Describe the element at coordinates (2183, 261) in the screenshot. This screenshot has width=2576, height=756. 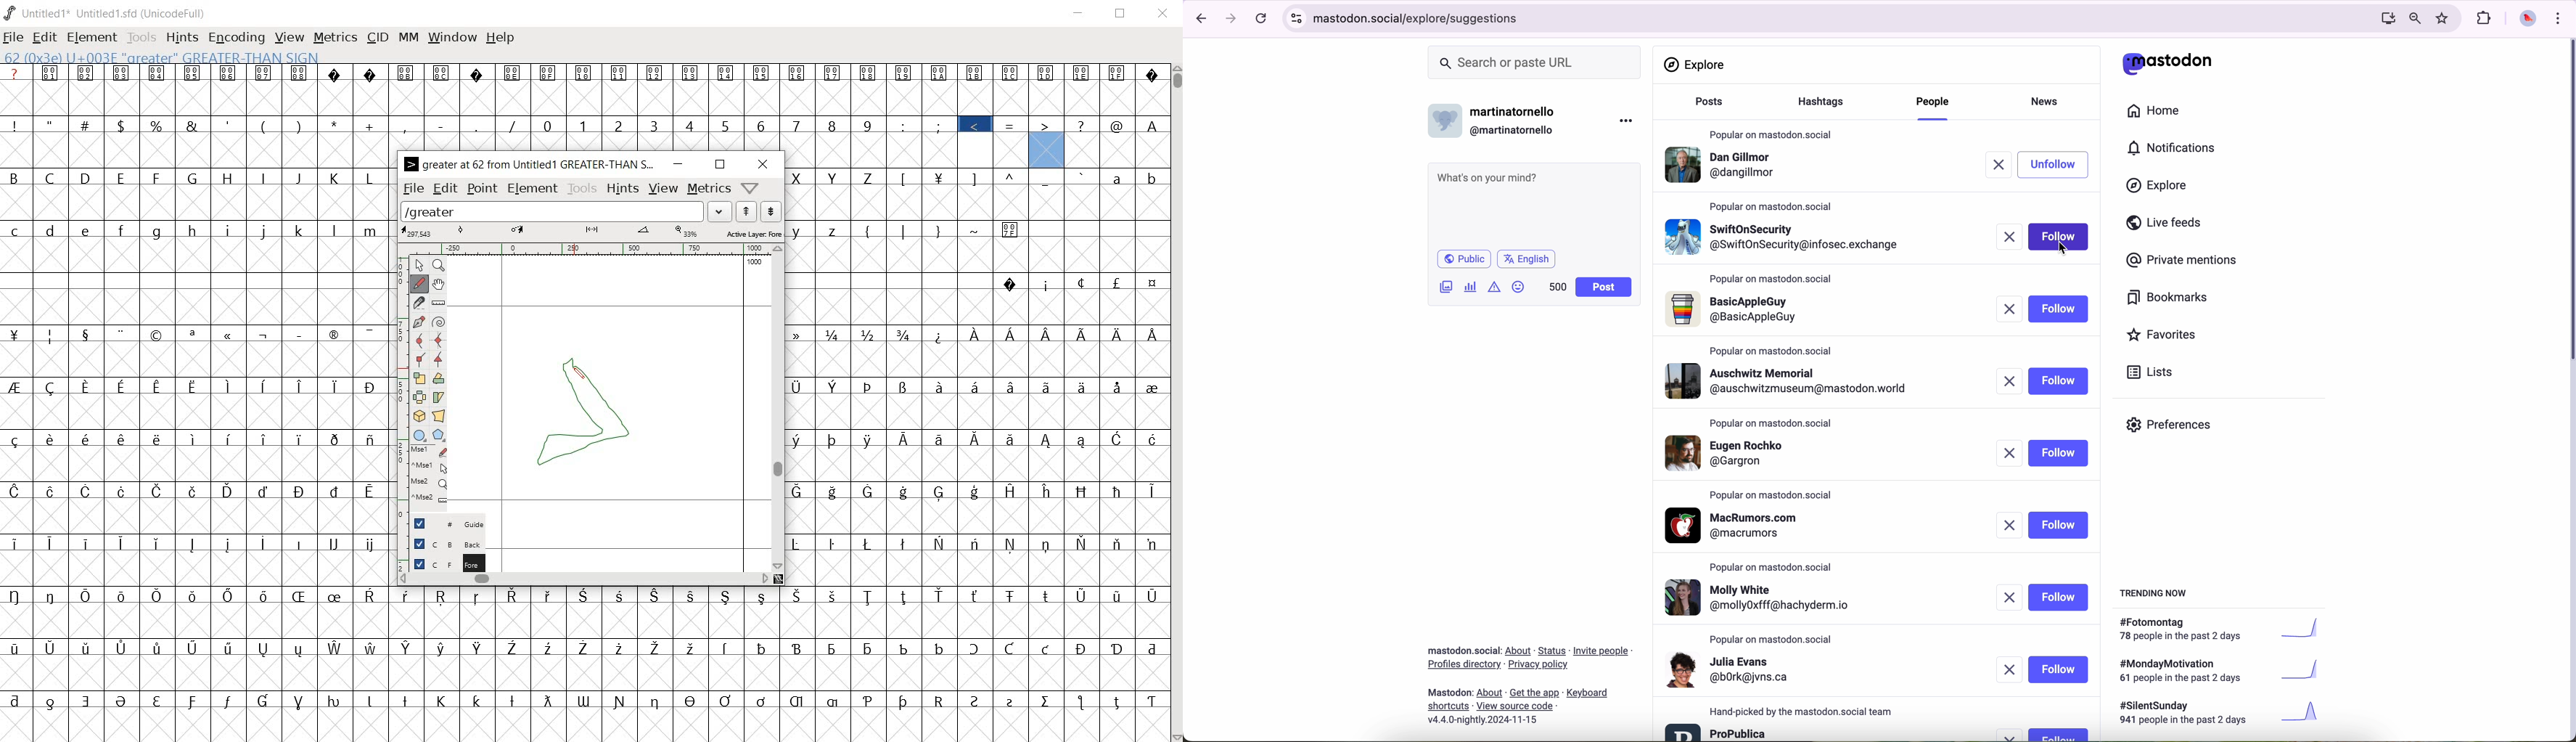
I see `private mentions` at that location.